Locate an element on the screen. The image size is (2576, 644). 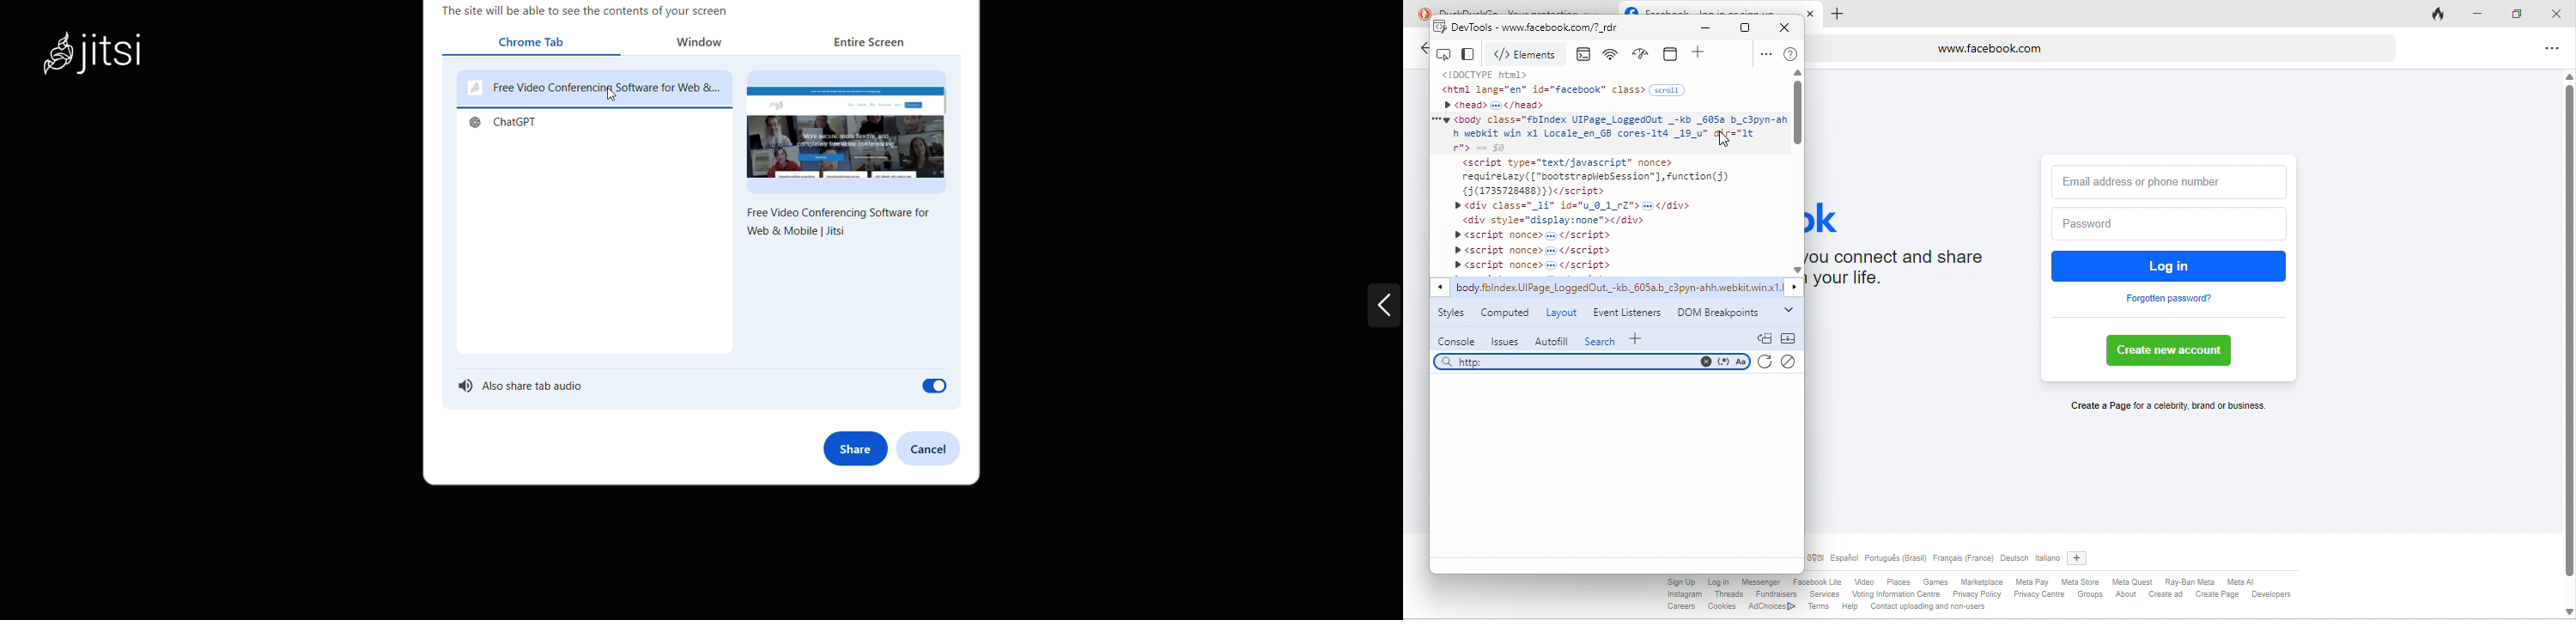
dev tools is located at coordinates (1463, 29).